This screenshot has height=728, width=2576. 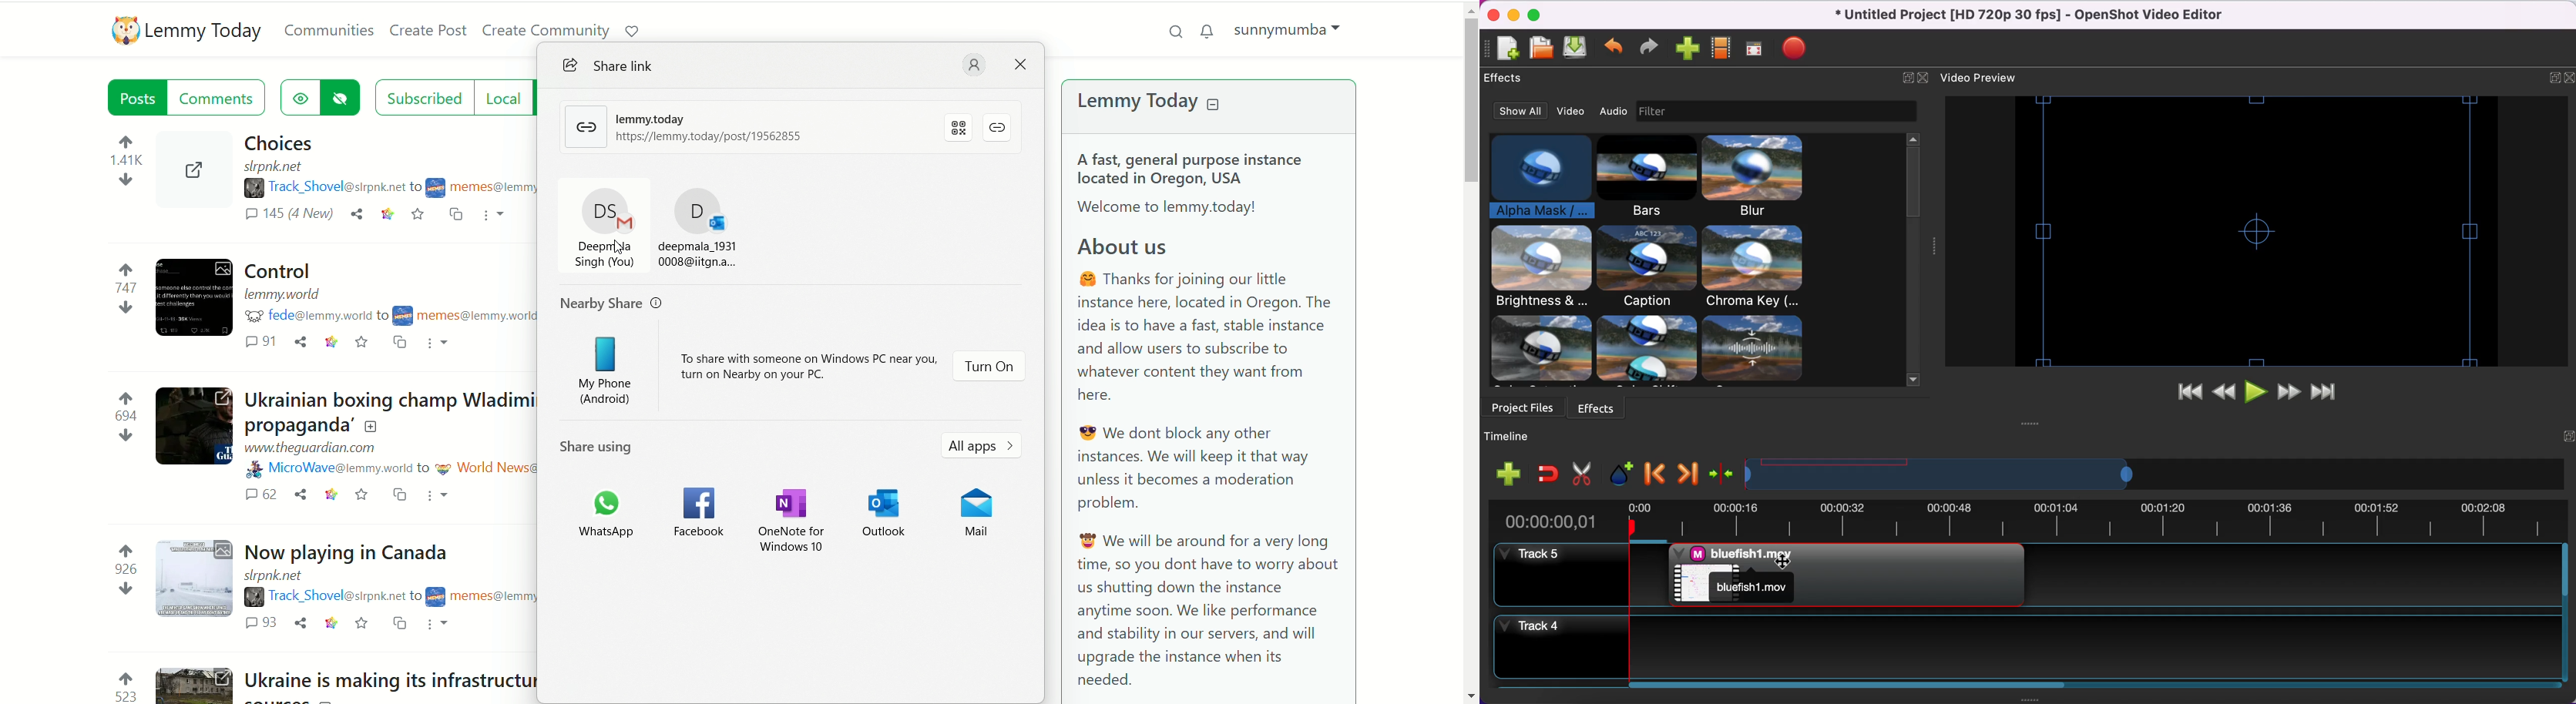 What do you see at coordinates (887, 513) in the screenshot?
I see `outlook` at bounding box center [887, 513].